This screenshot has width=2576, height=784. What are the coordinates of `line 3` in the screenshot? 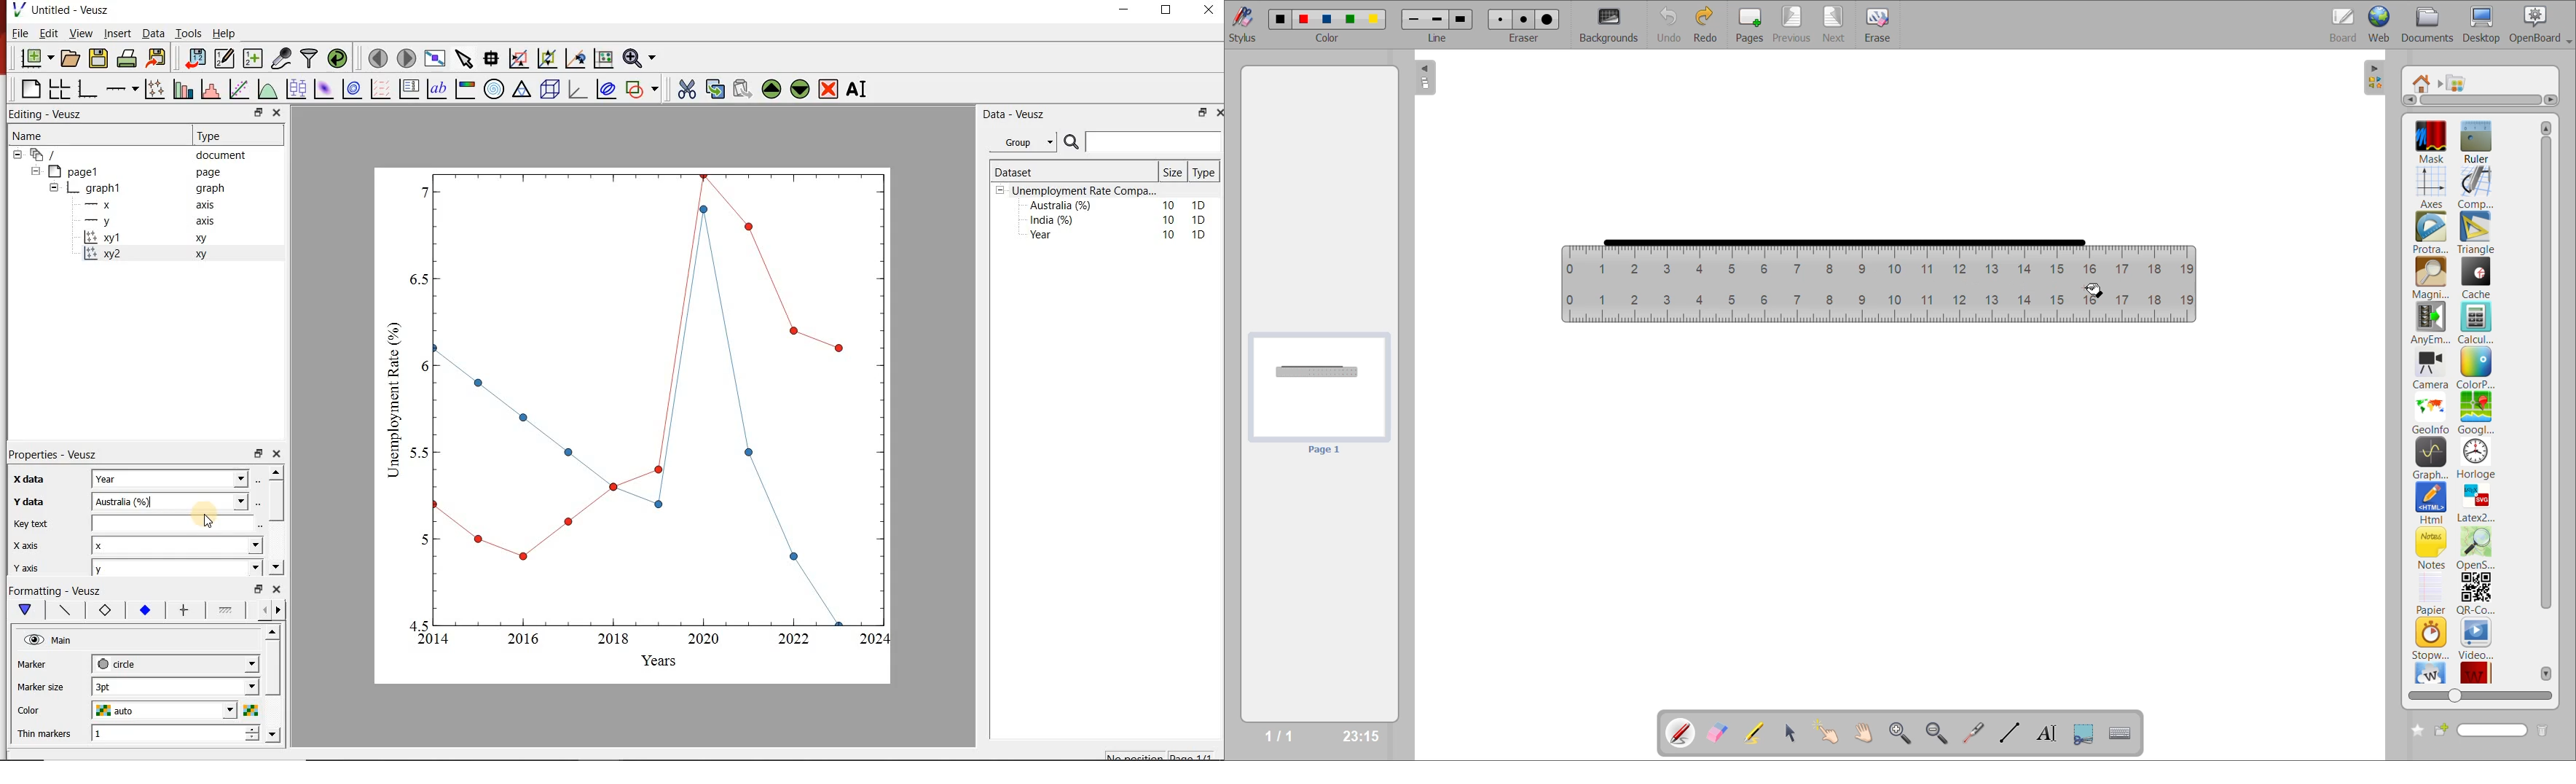 It's located at (1460, 20).